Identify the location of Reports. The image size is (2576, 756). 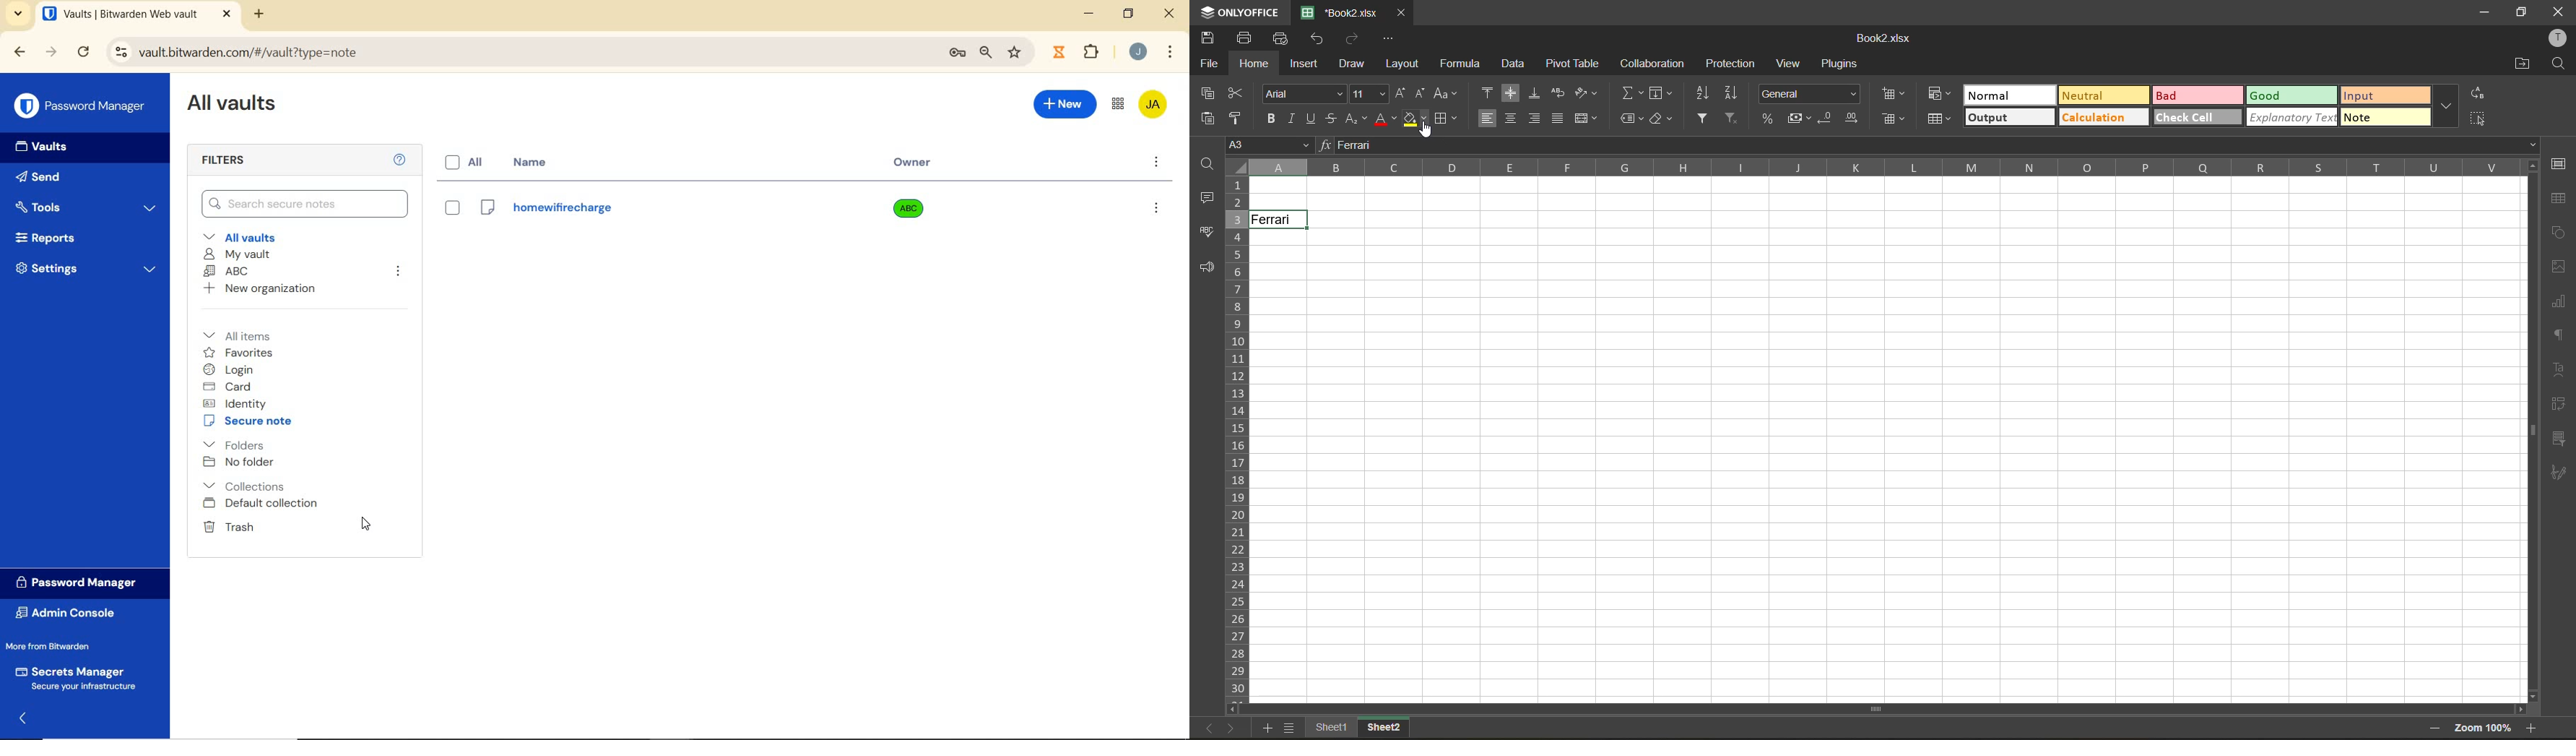
(81, 236).